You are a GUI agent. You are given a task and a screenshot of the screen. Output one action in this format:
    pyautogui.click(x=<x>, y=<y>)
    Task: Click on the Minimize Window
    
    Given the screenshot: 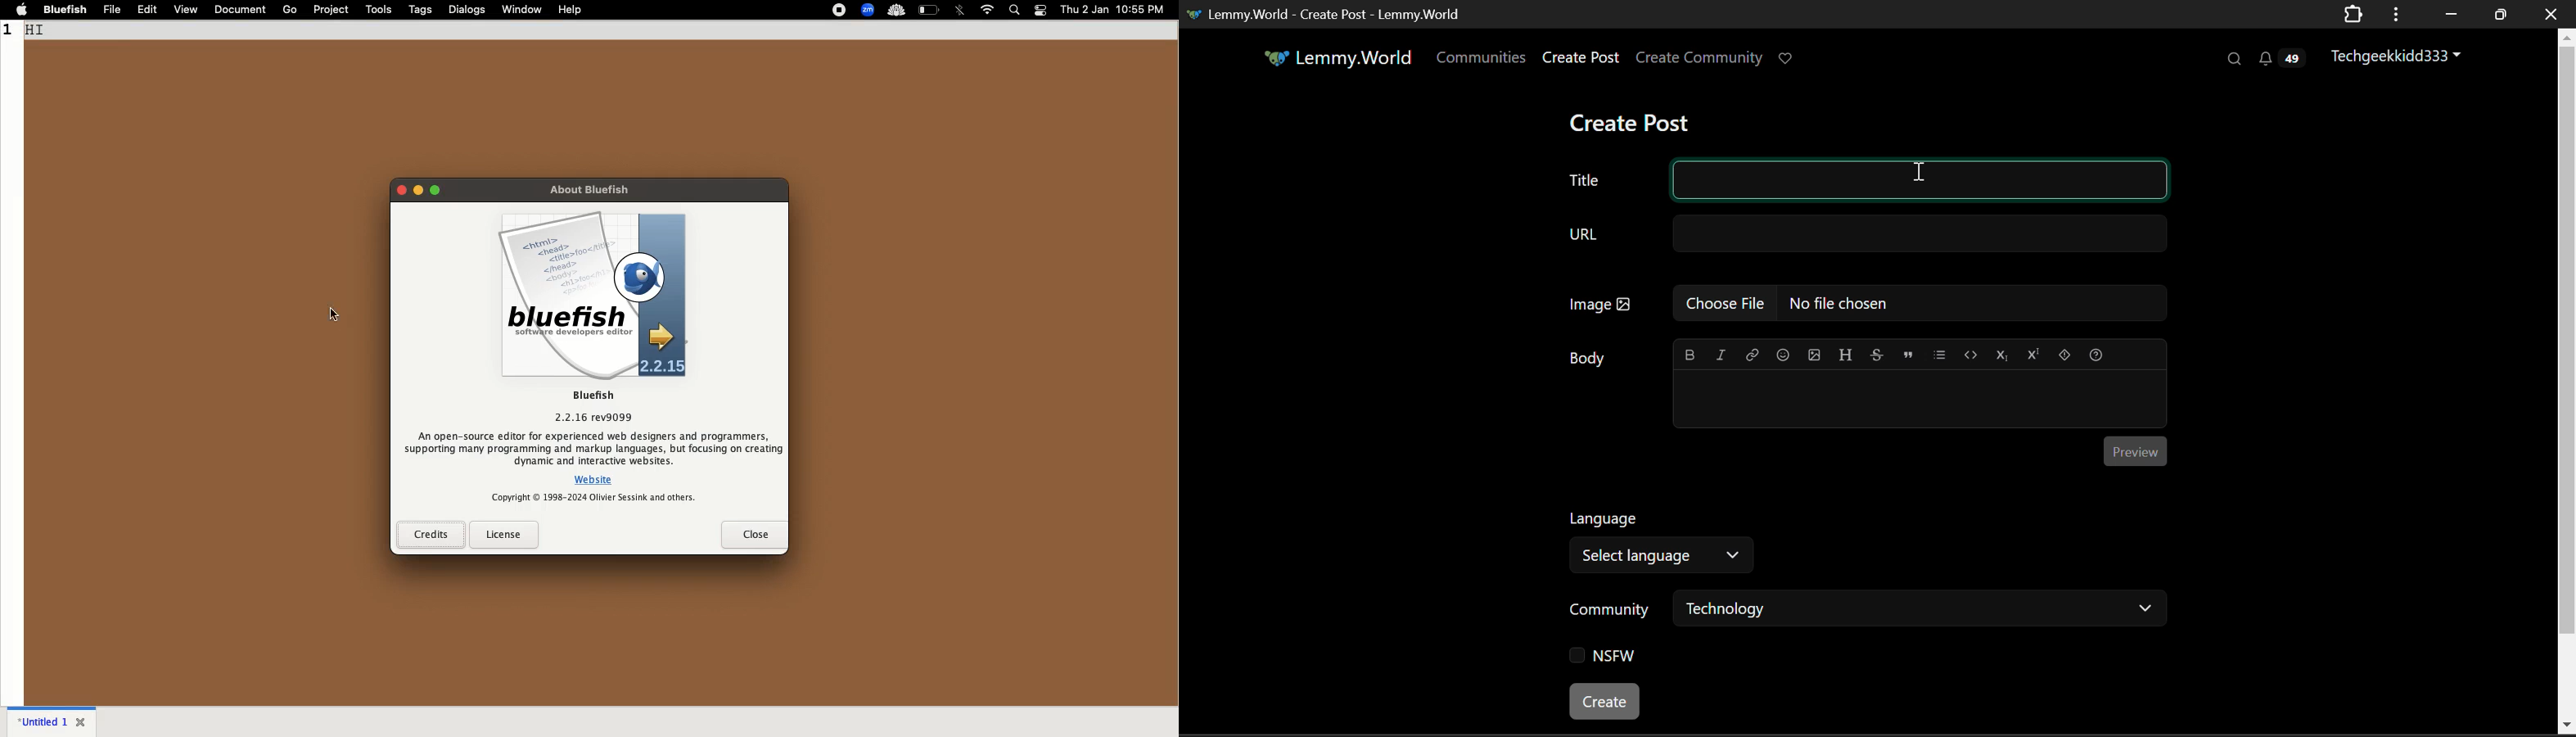 What is the action you would take?
    pyautogui.click(x=2499, y=15)
    